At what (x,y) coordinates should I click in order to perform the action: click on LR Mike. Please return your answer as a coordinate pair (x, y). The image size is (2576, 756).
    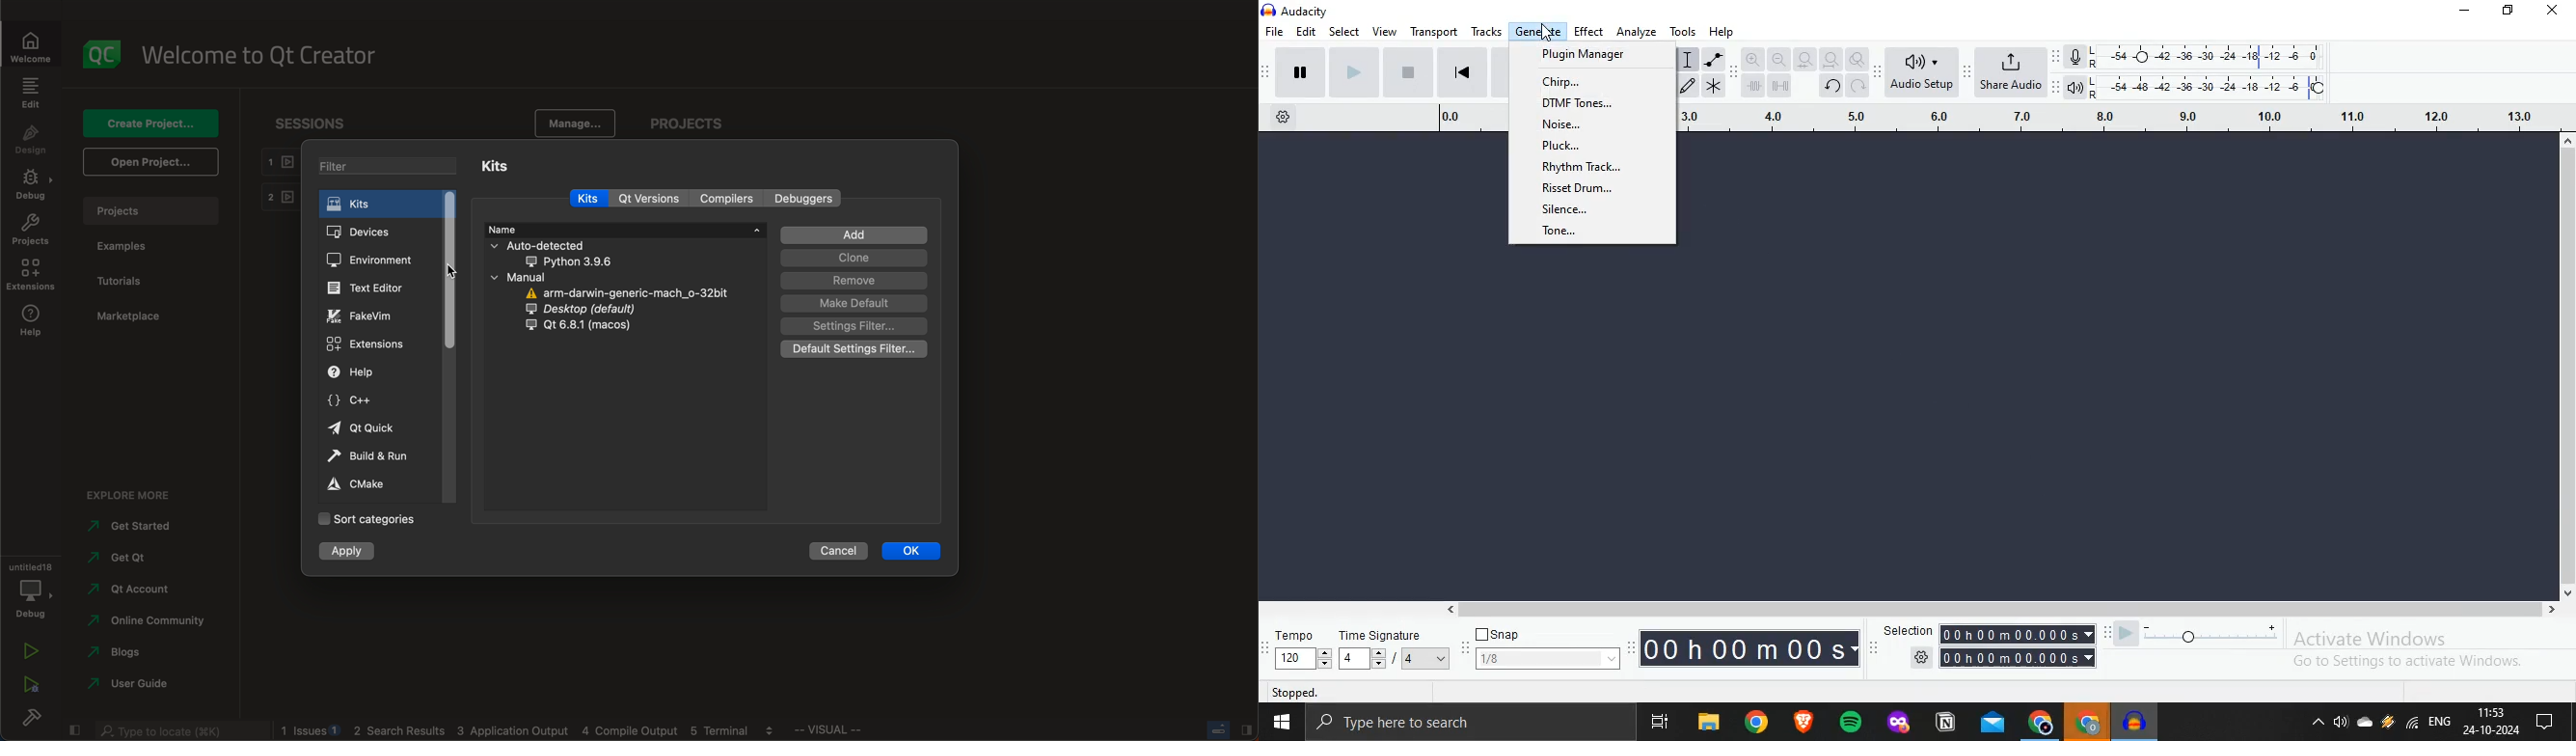
    Looking at the image, I should click on (2200, 58).